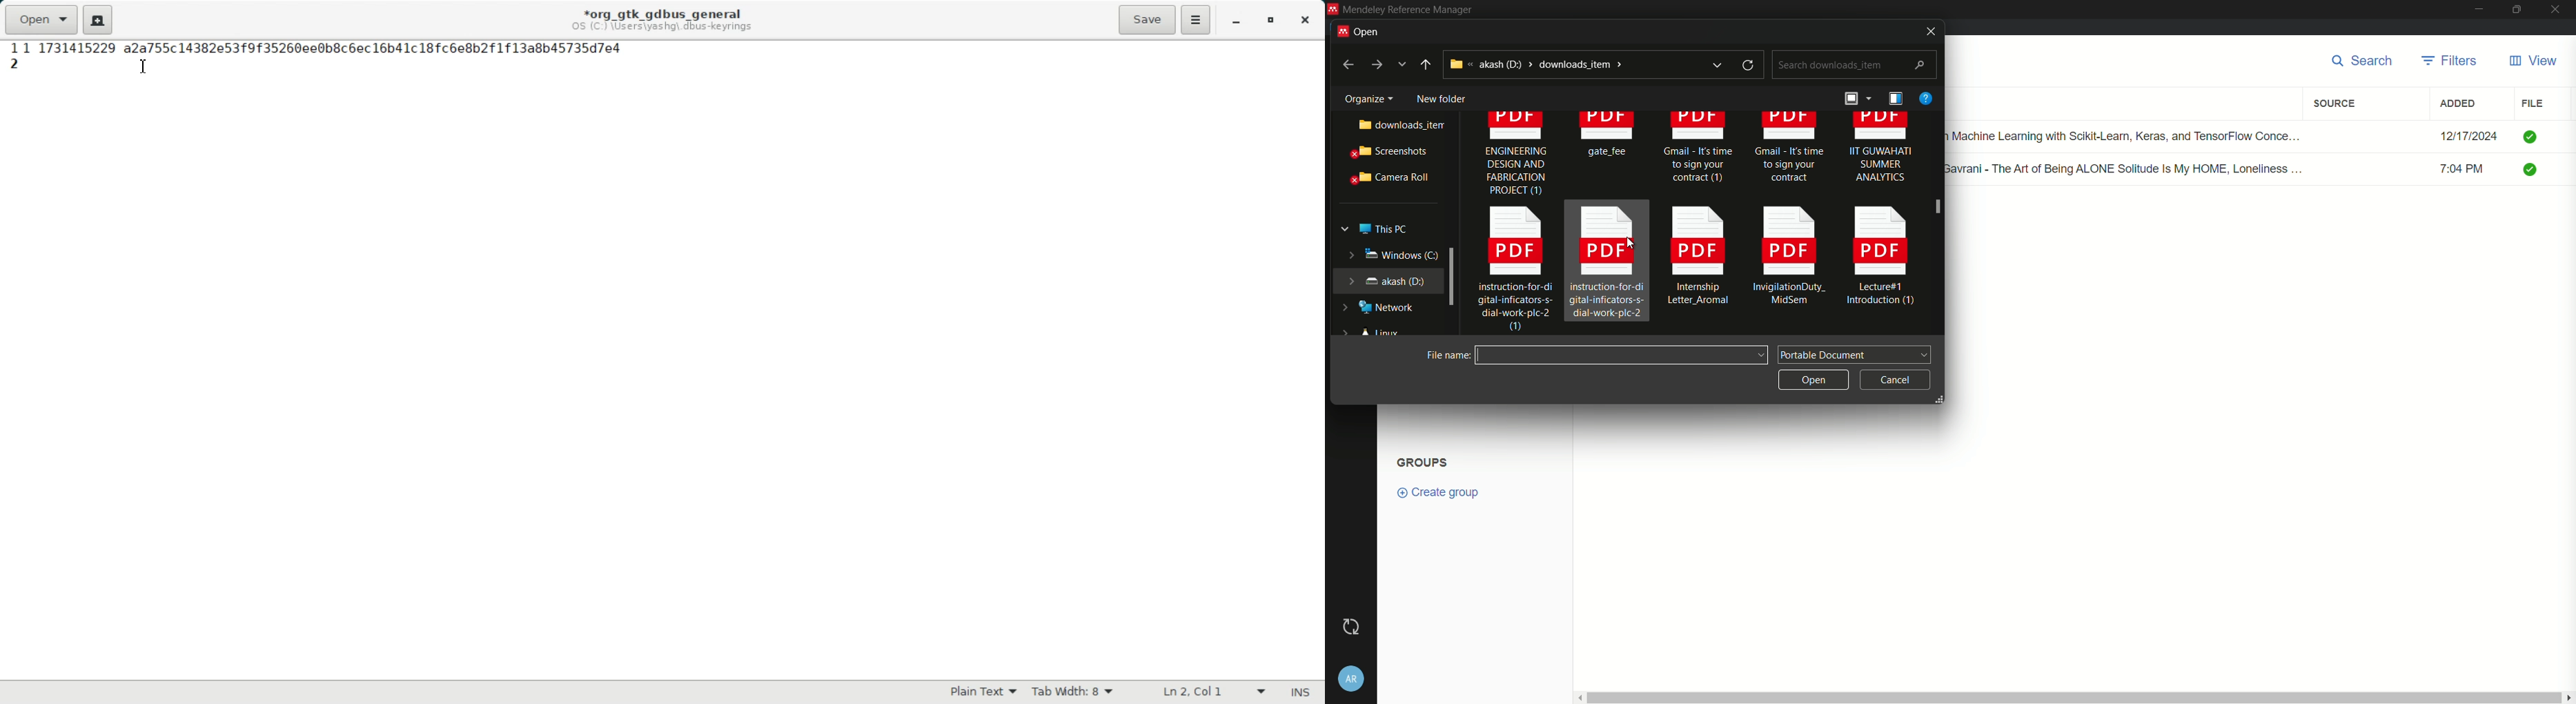  Describe the element at coordinates (1426, 65) in the screenshot. I see `up to` at that location.